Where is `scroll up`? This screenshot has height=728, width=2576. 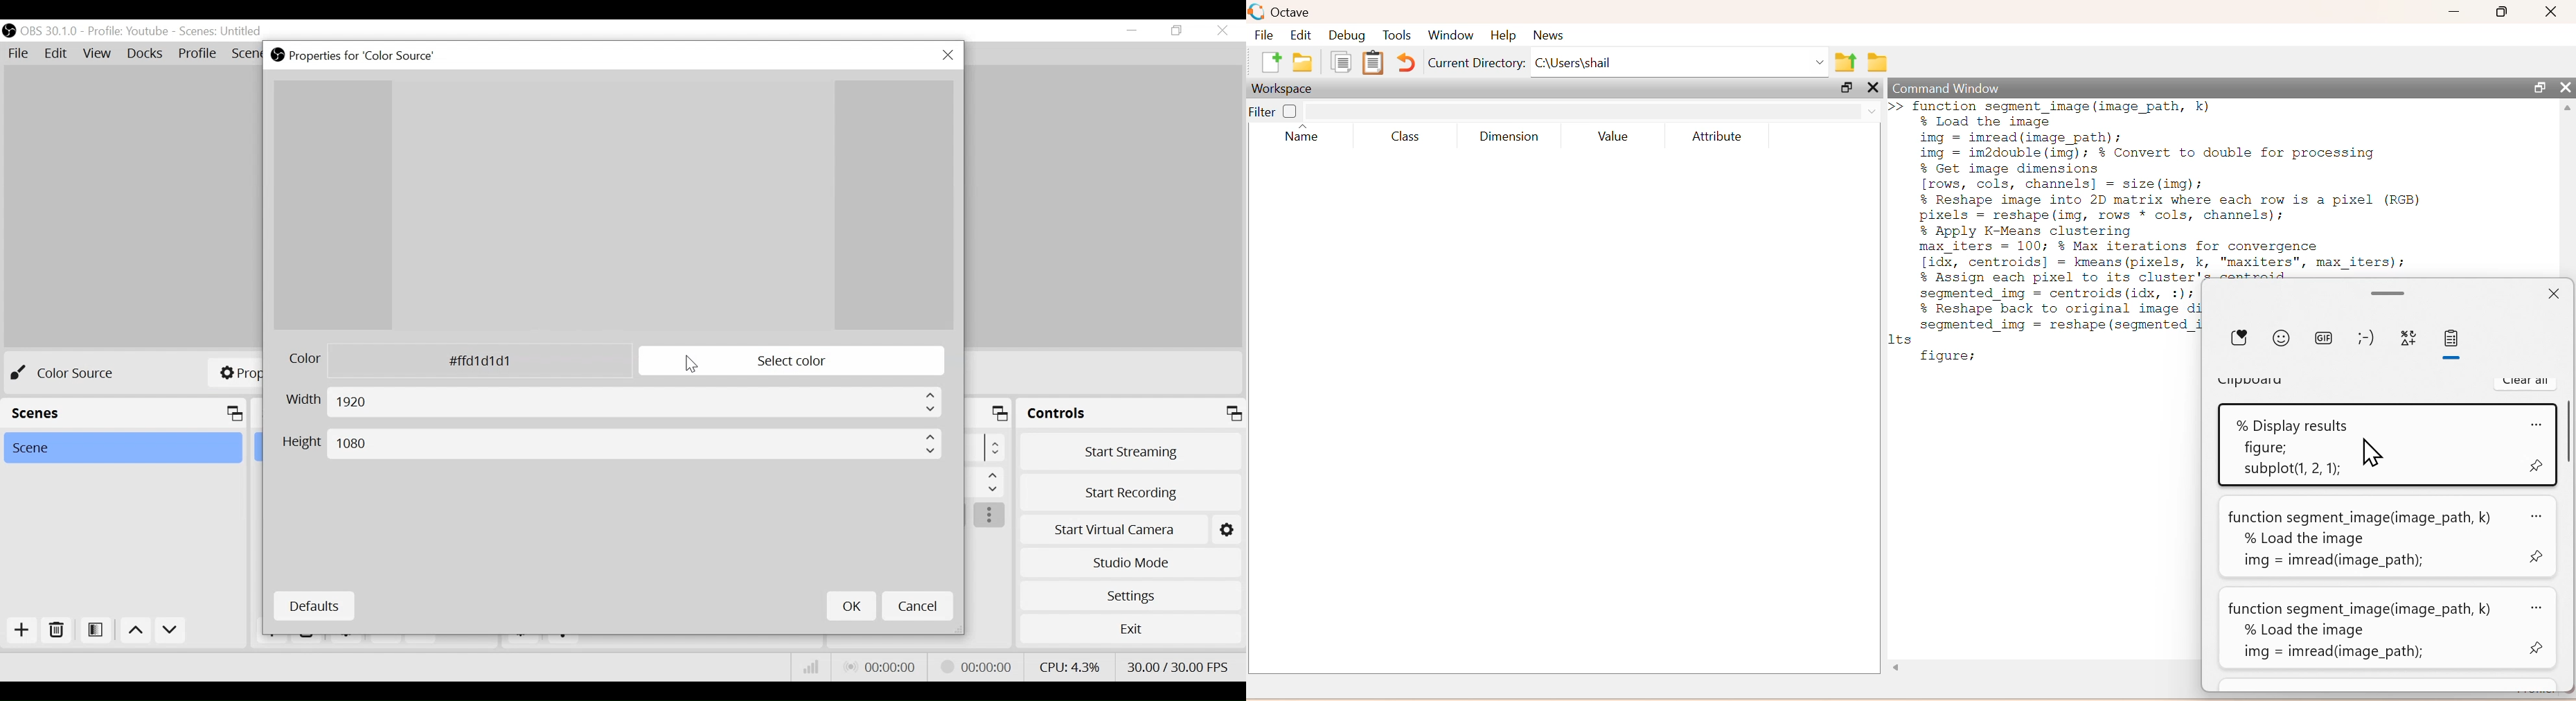 scroll up is located at coordinates (2566, 109).